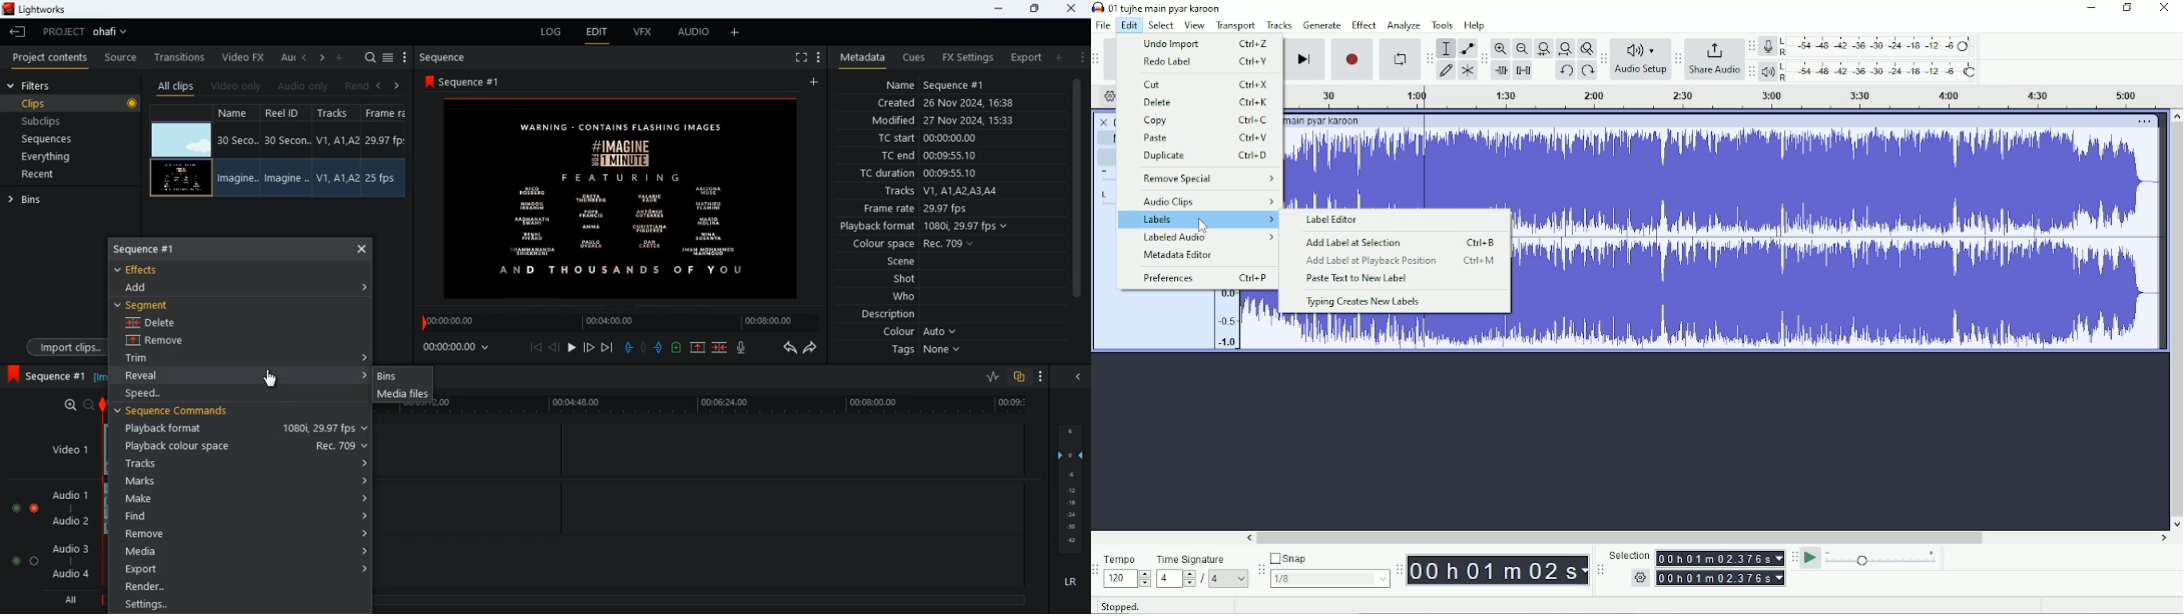 Image resolution: width=2184 pixels, height=616 pixels. Describe the element at coordinates (1260, 569) in the screenshot. I see `Audacity snapping toolbar` at that location.